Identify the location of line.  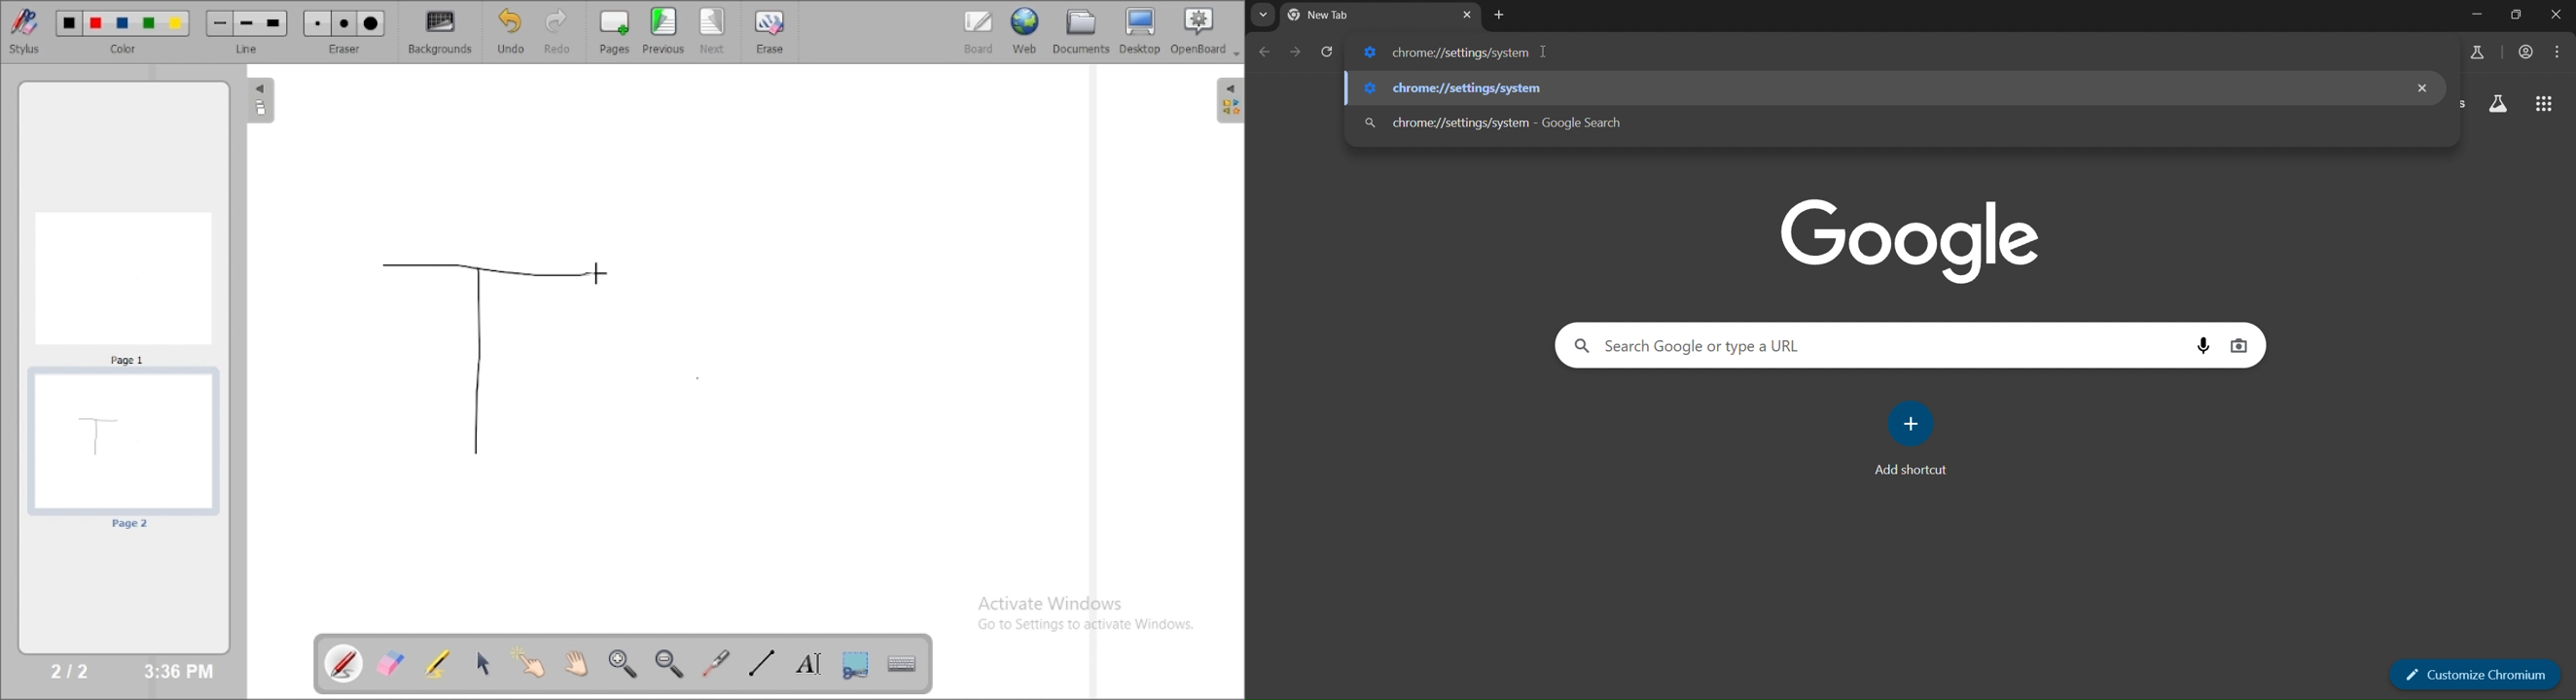
(249, 49).